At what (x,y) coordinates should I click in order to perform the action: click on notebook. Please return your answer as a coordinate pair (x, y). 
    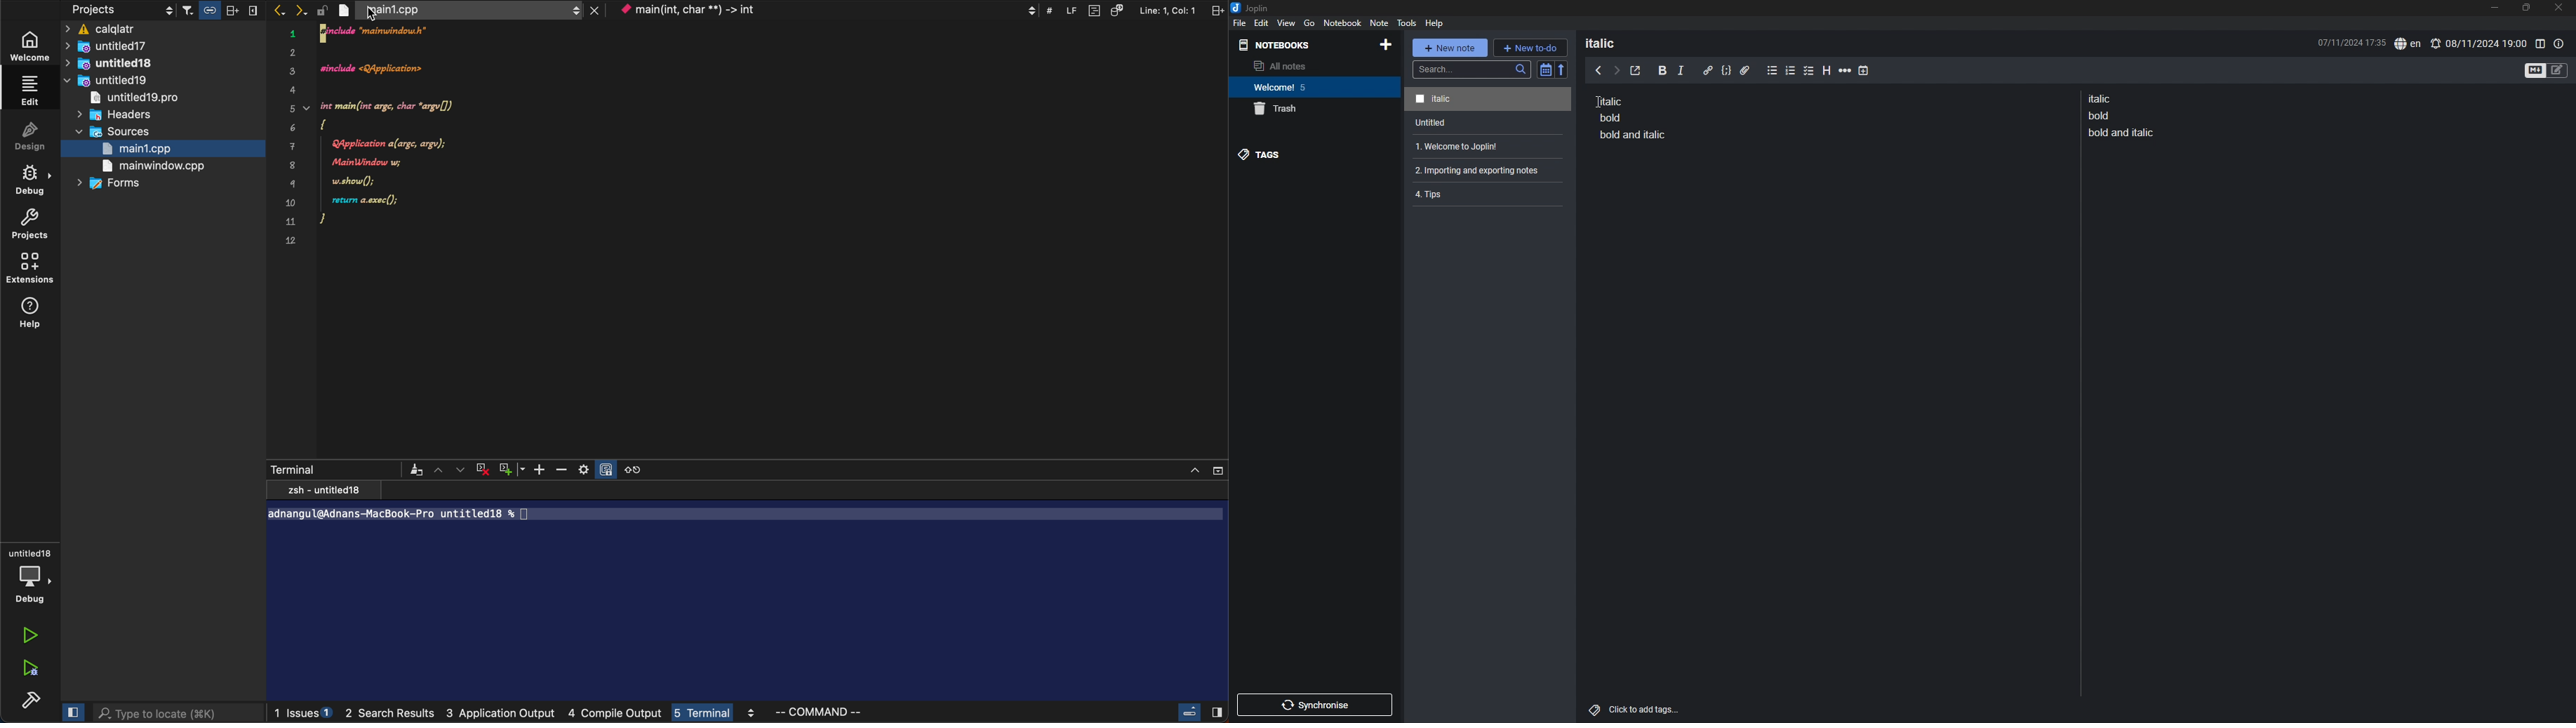
    Looking at the image, I should click on (1313, 87).